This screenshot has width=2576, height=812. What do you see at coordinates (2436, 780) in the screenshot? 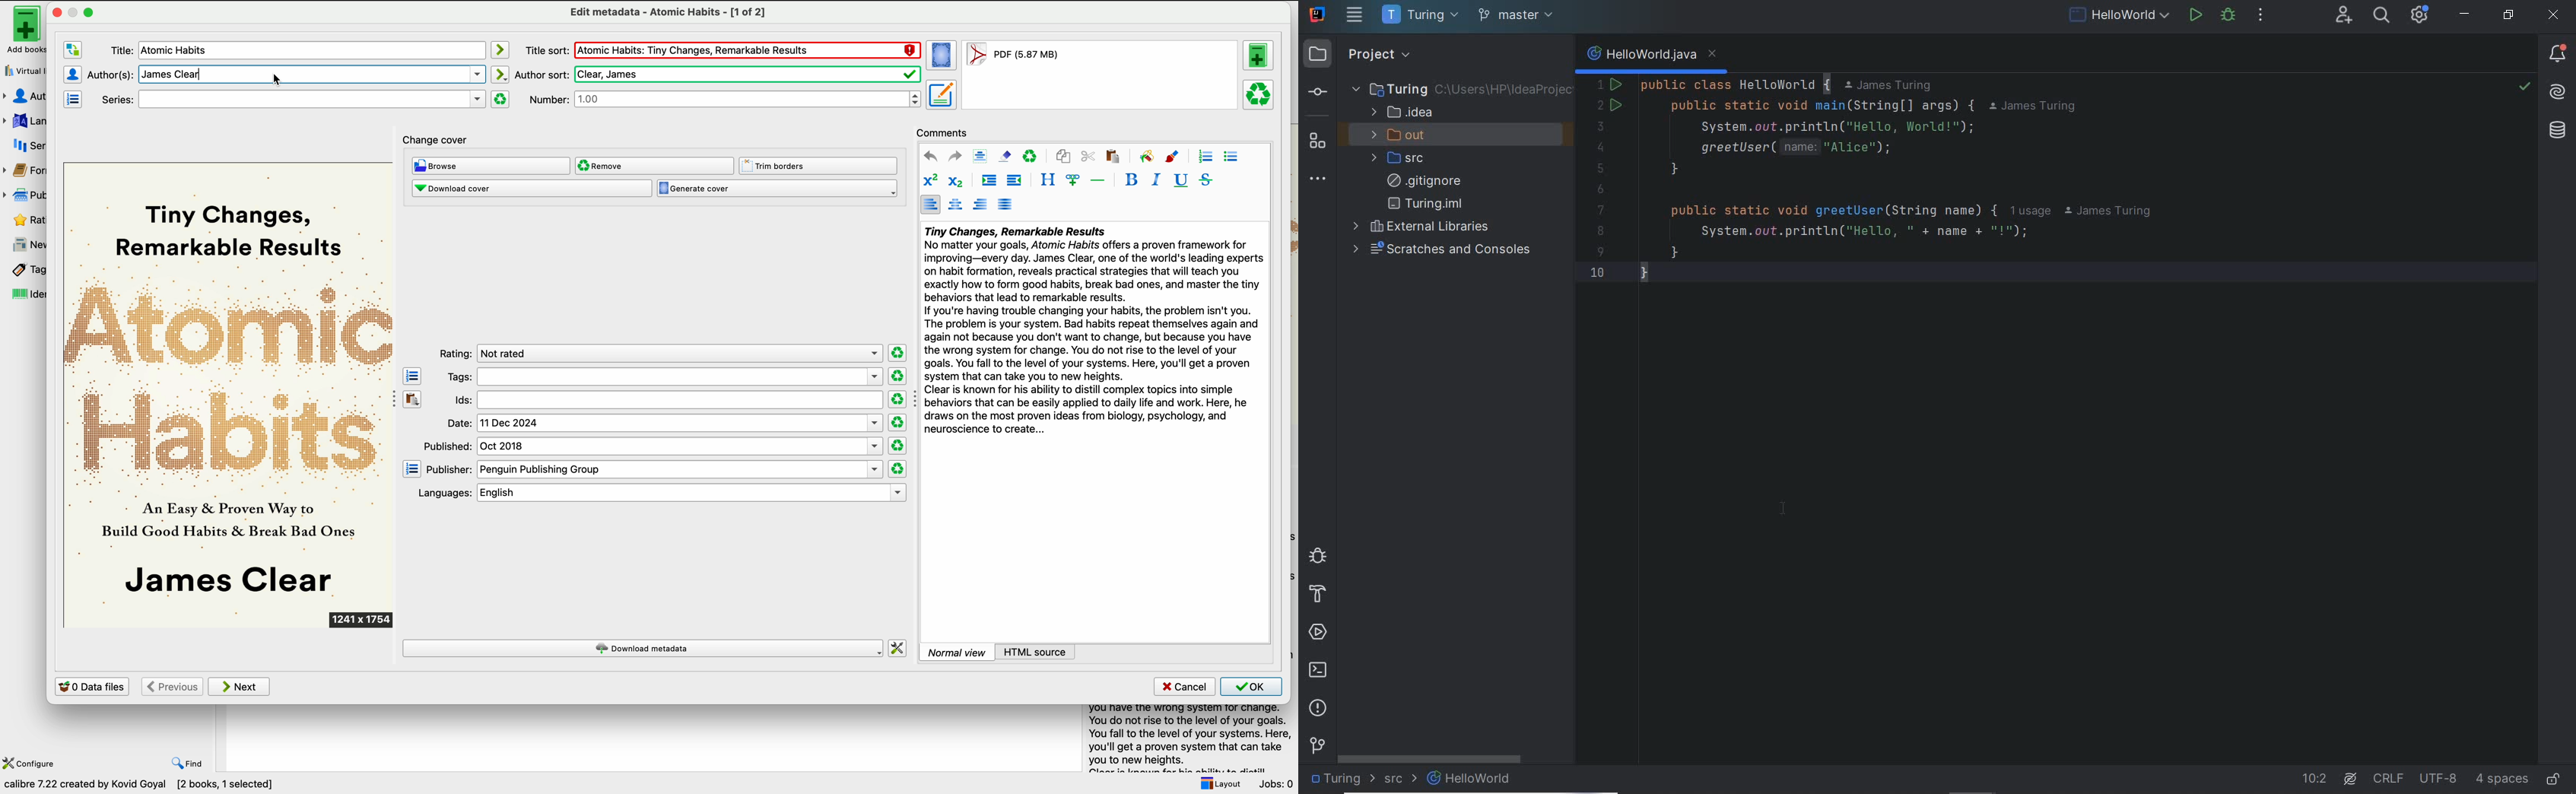
I see `UTF-8(FILE ENCODING)` at bounding box center [2436, 780].